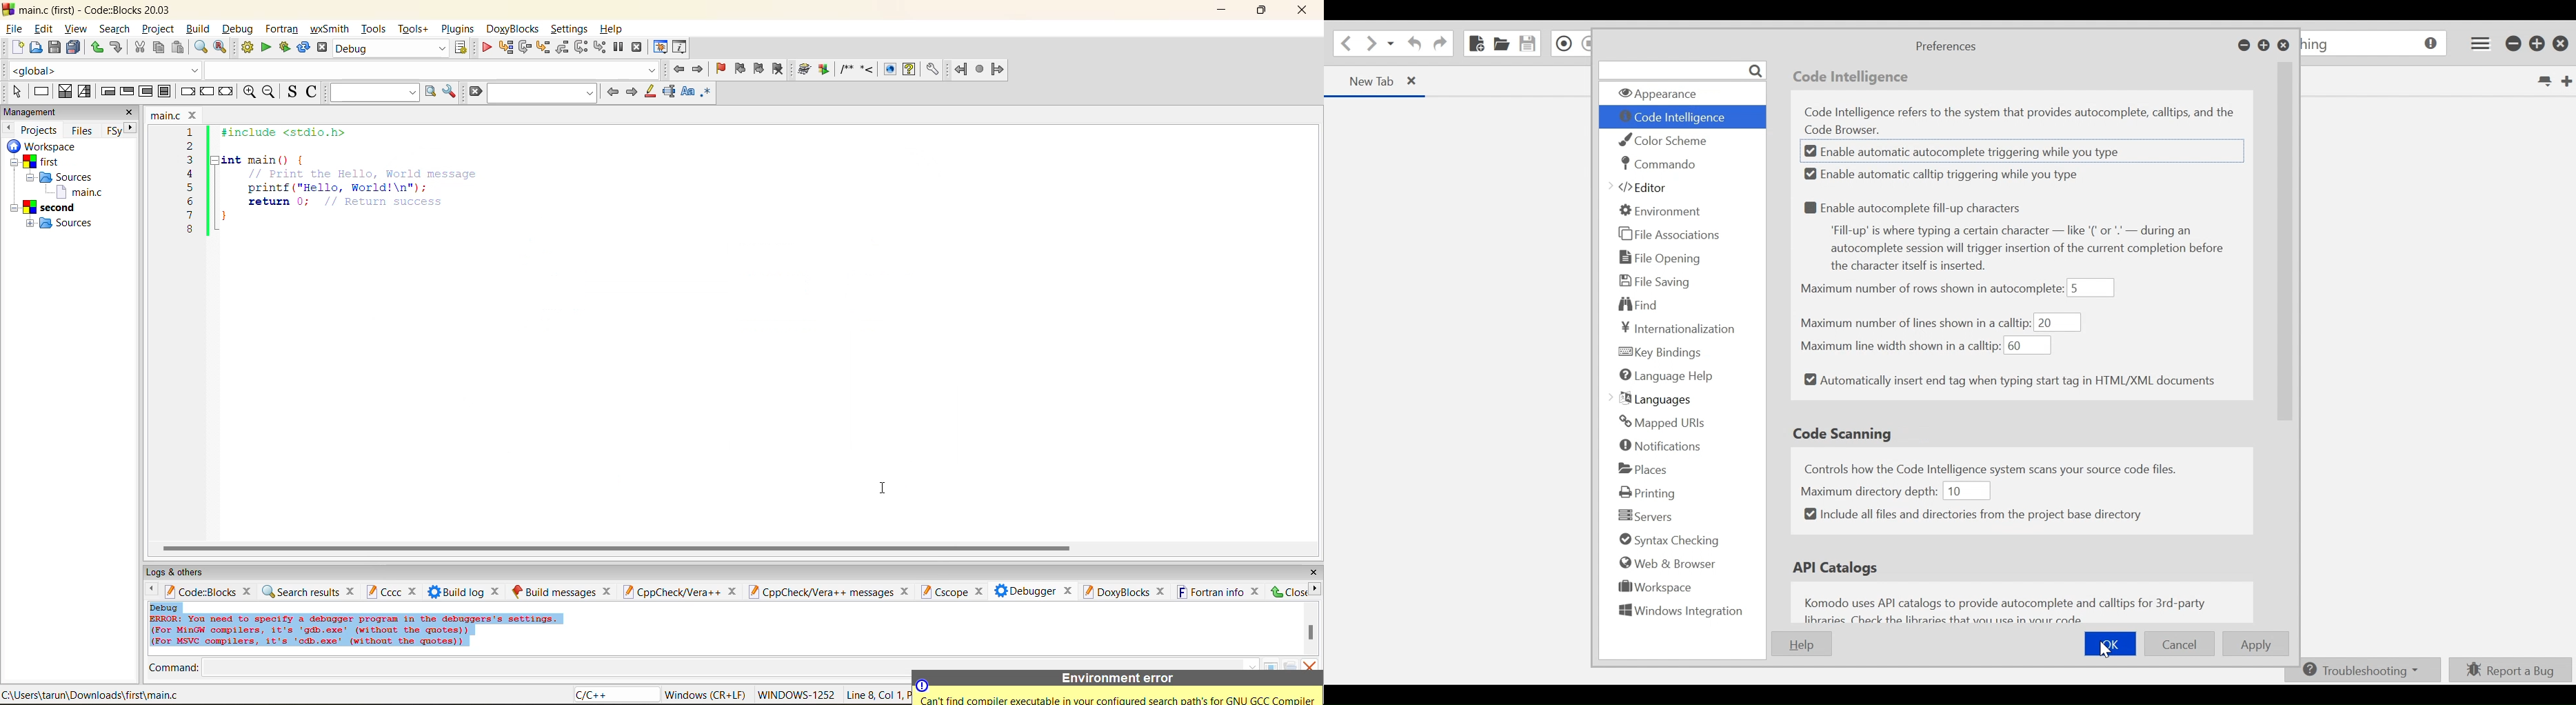 The width and height of the screenshot is (2576, 728). Describe the element at coordinates (637, 48) in the screenshot. I see `stop debugger` at that location.